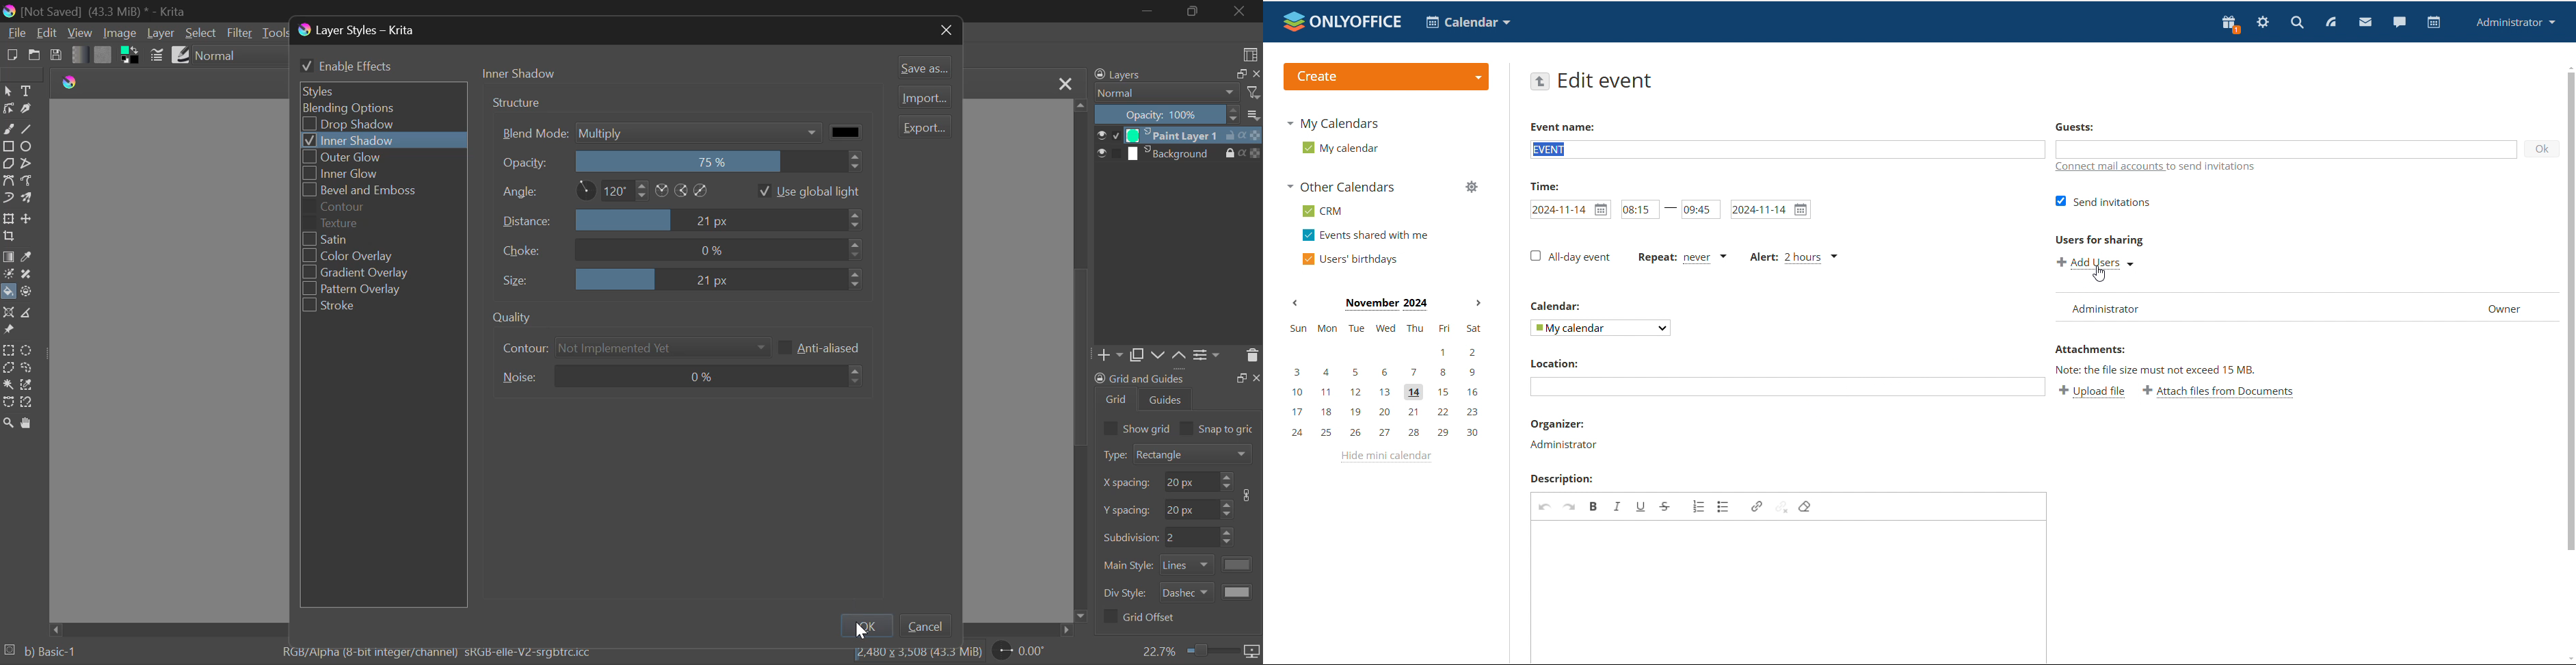  I want to click on unlink, so click(1782, 507).